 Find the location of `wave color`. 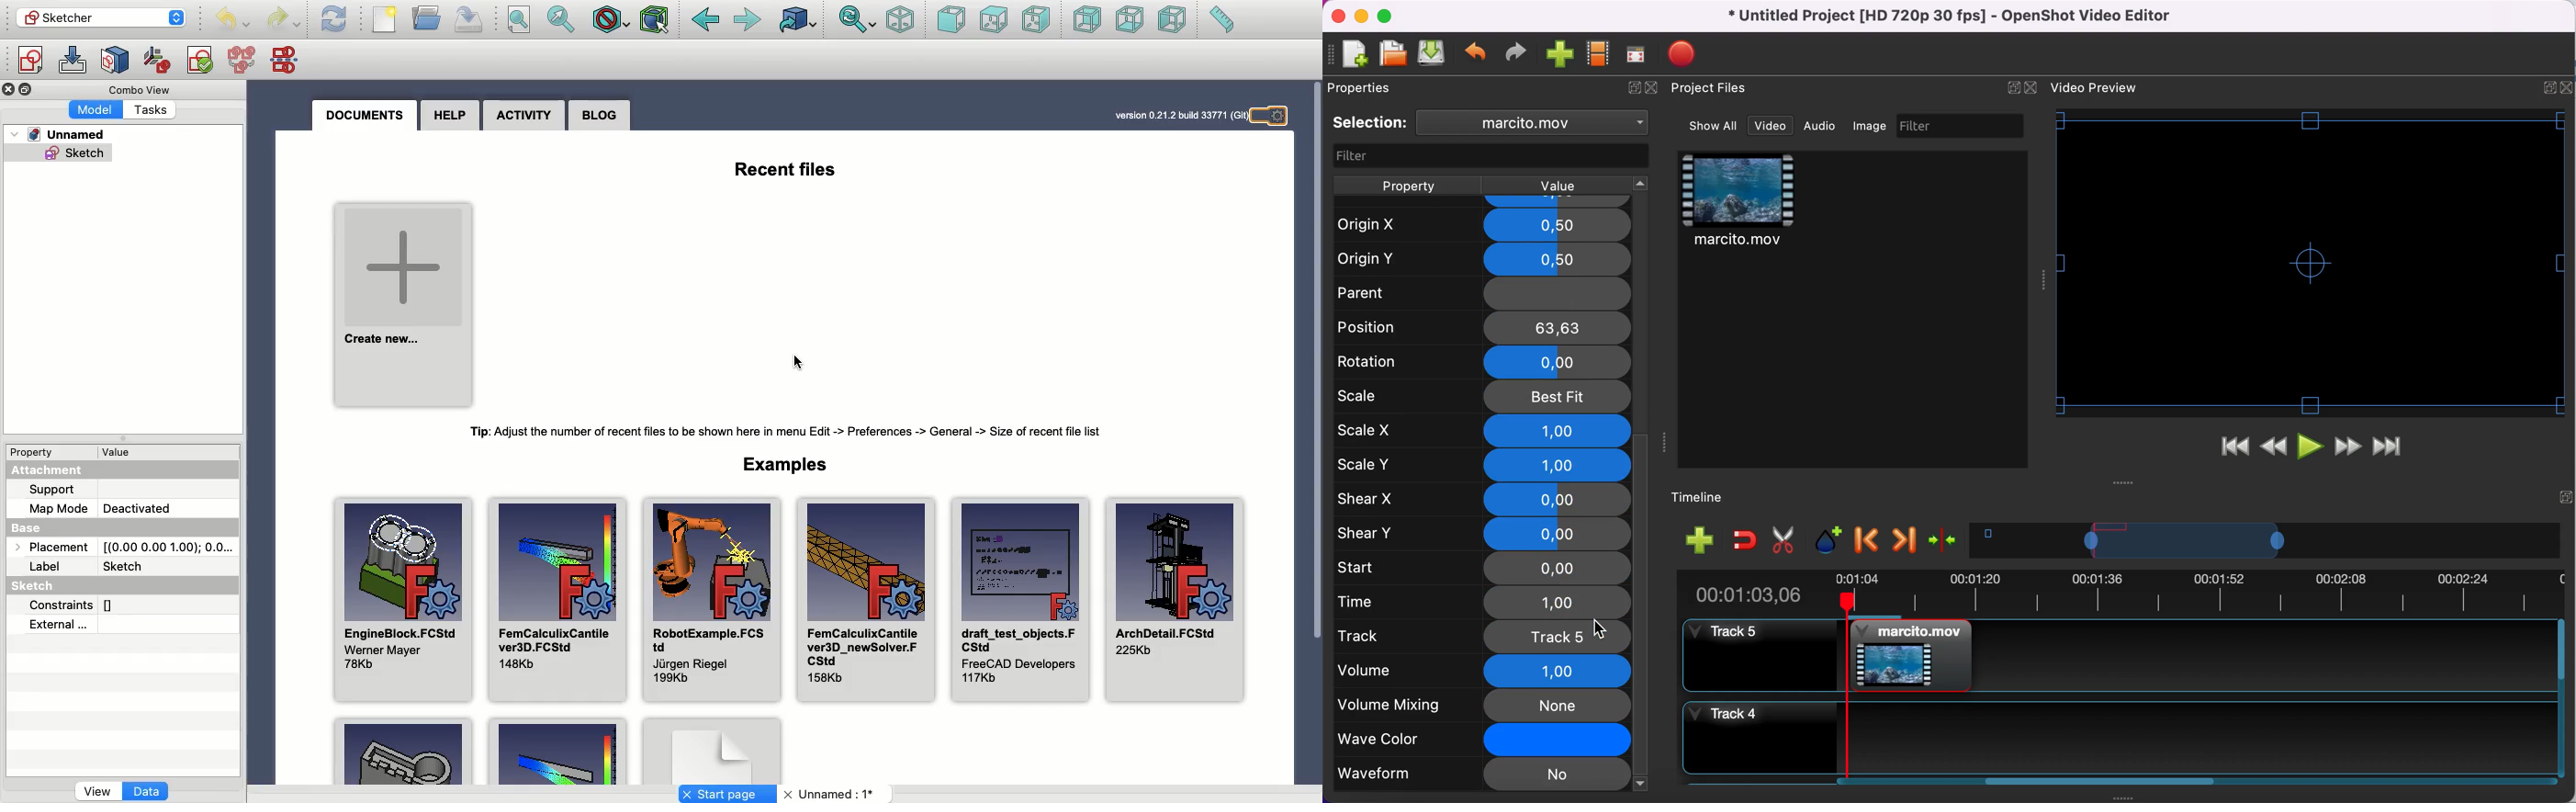

wave color is located at coordinates (1483, 741).